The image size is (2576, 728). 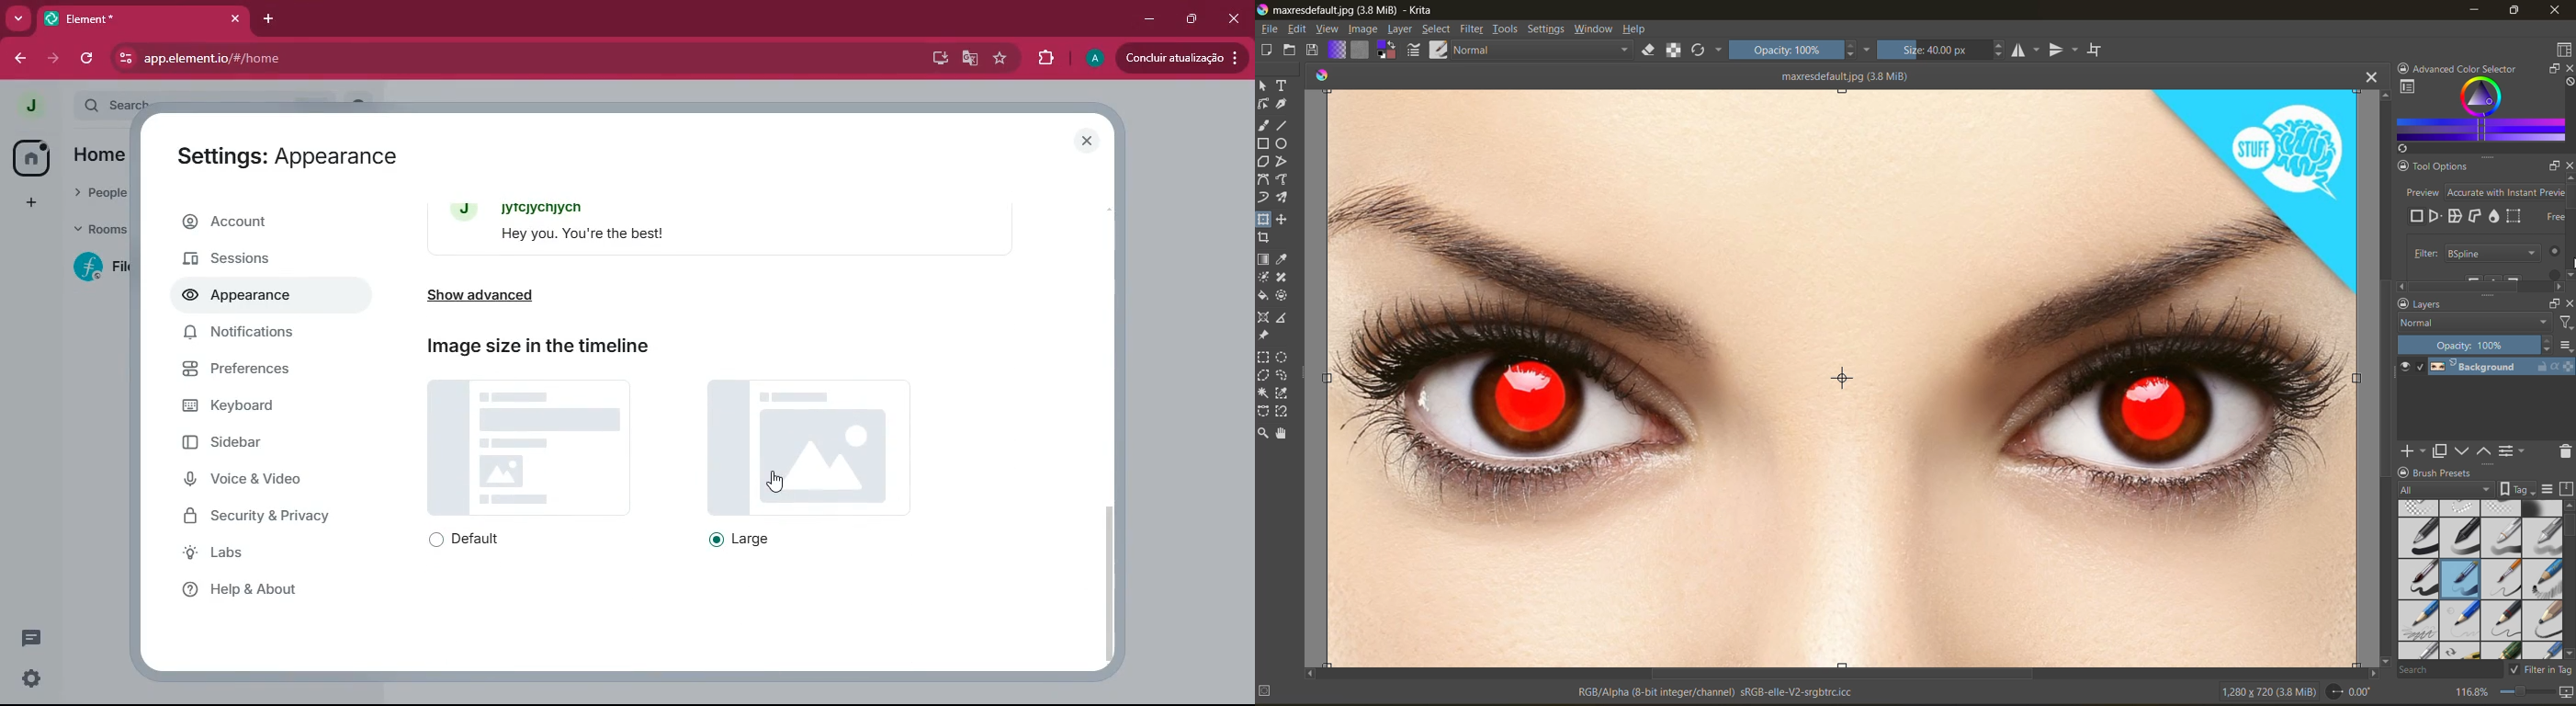 What do you see at coordinates (435, 541) in the screenshot?
I see `off` at bounding box center [435, 541].